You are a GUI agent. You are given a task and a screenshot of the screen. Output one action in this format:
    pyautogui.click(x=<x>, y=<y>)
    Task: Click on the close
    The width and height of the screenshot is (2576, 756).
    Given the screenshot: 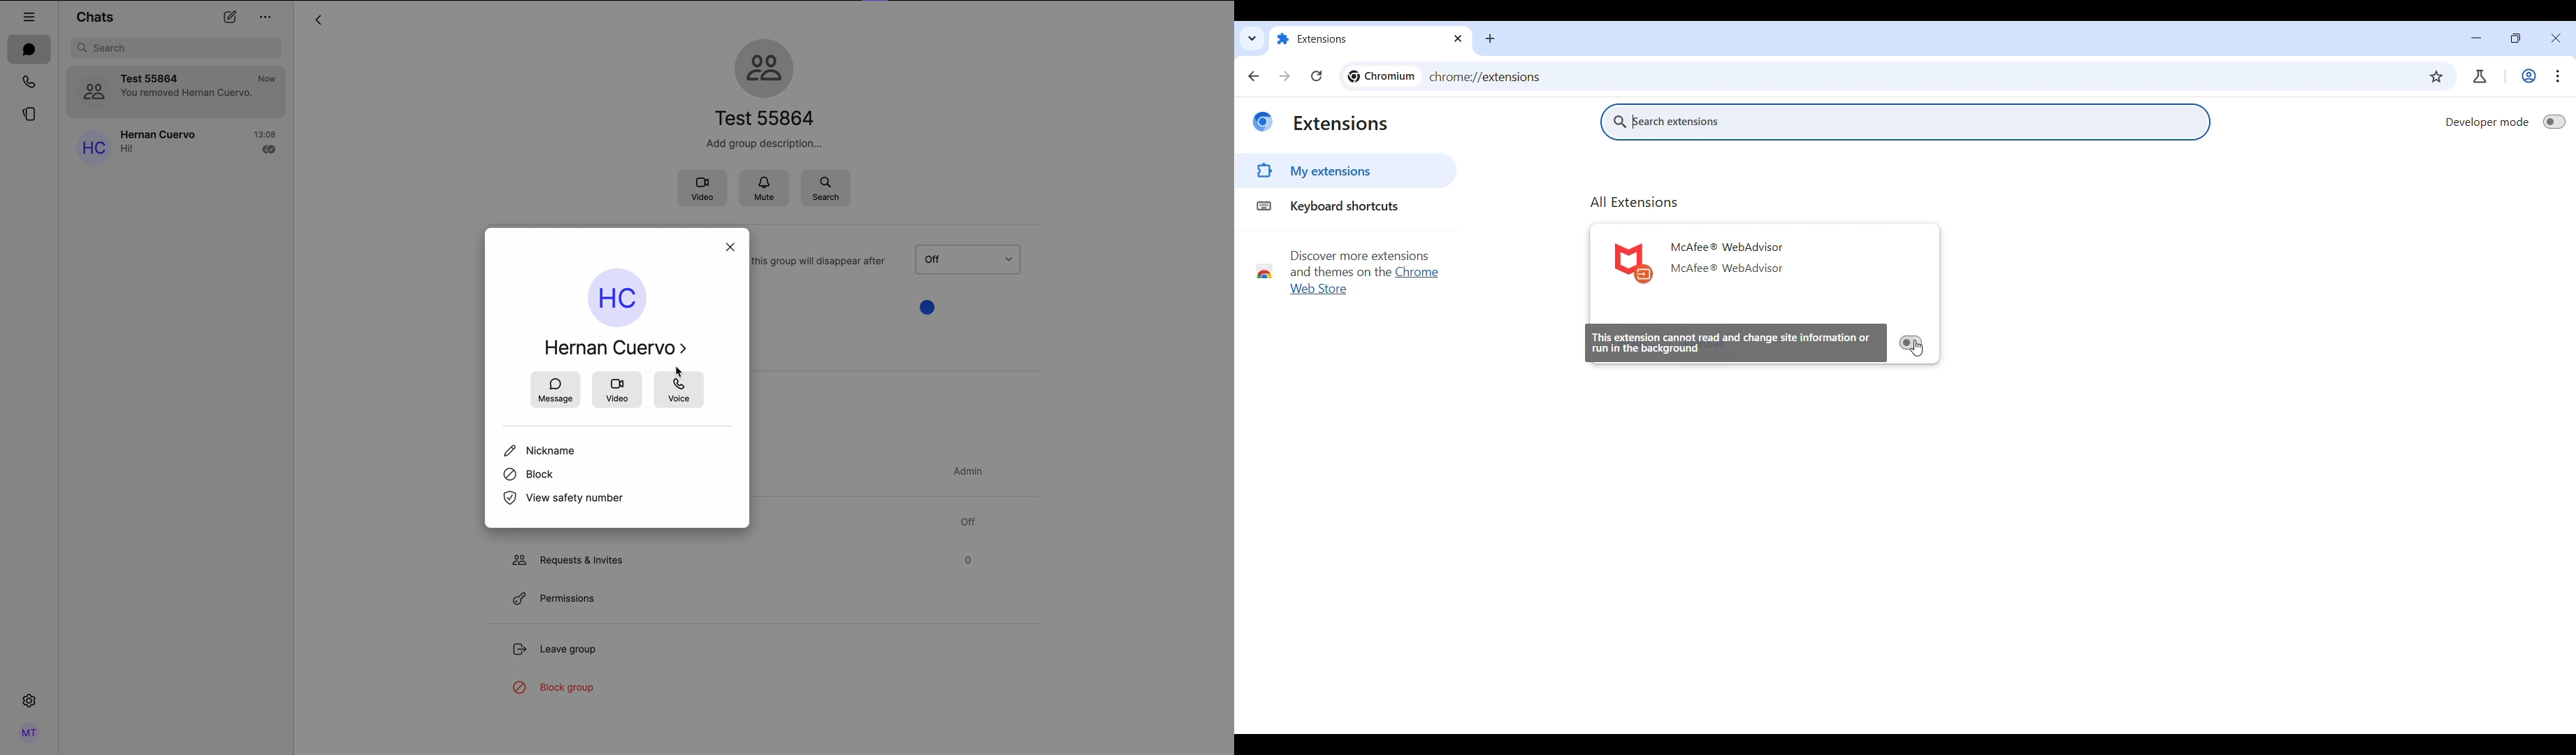 What is the action you would take?
    pyautogui.click(x=730, y=244)
    